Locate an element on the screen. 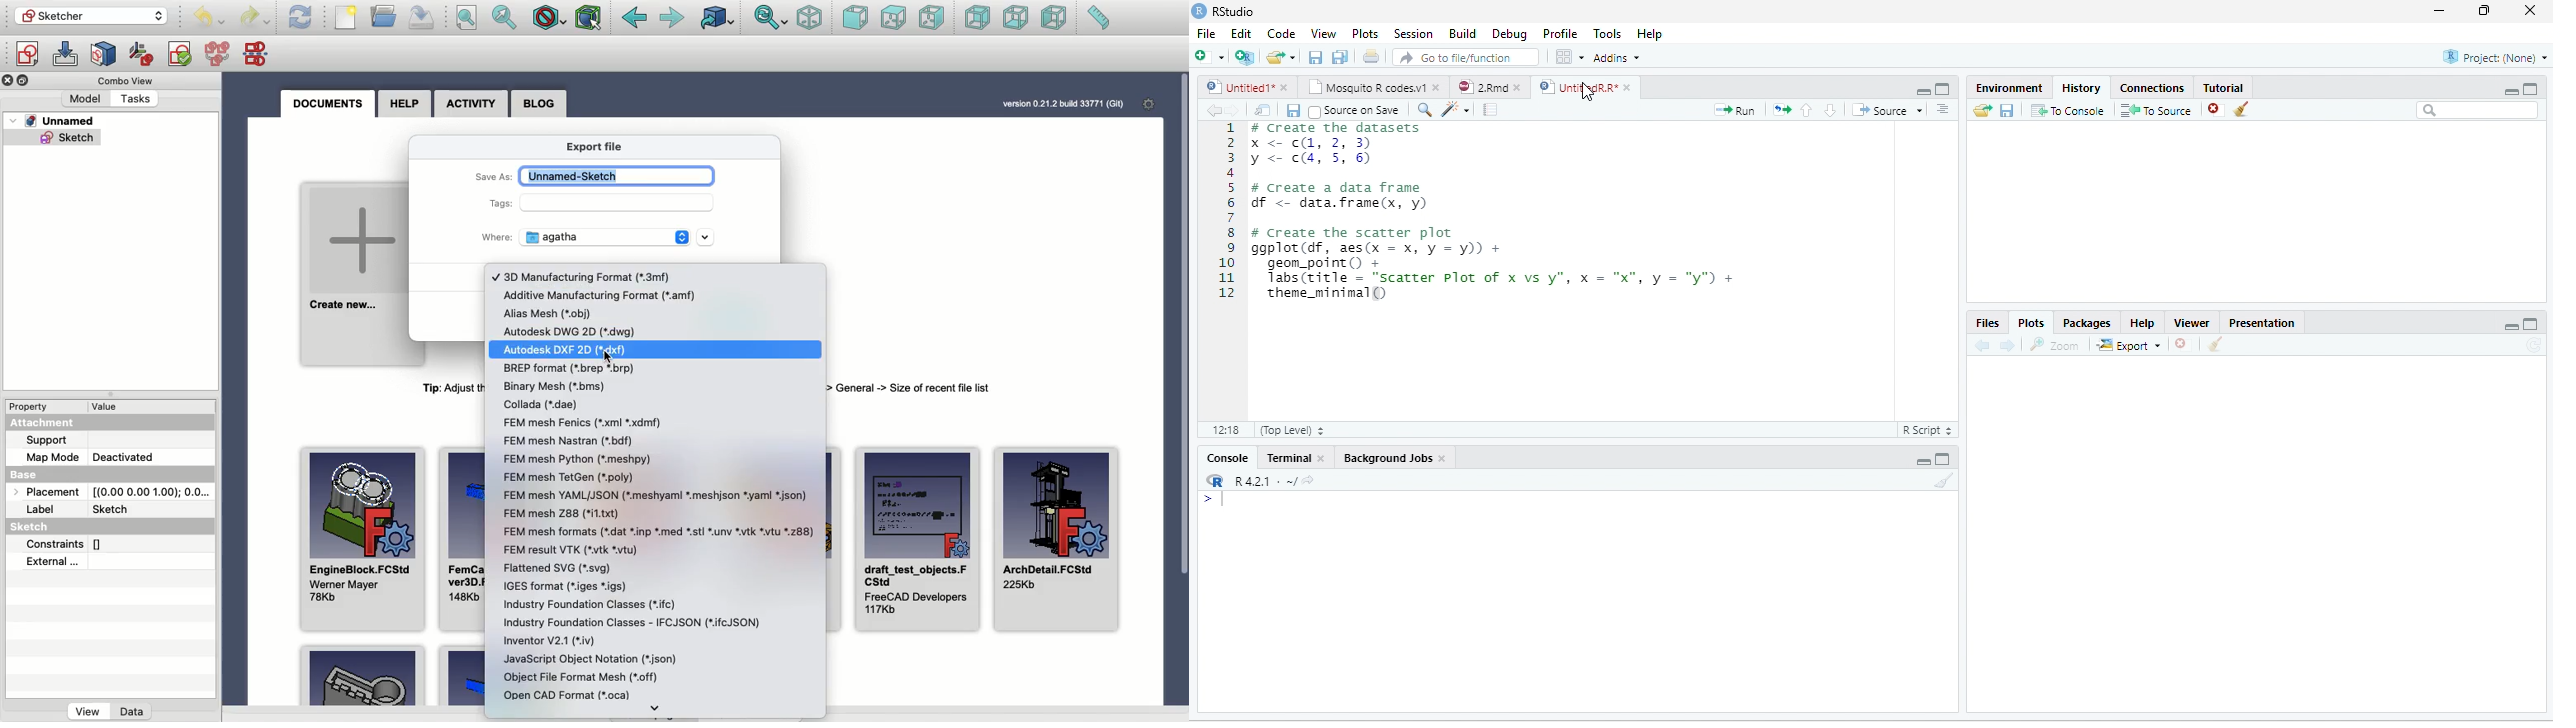 This screenshot has width=2576, height=728. Tip: Adjust the number of recent files to be shown here in menu Edit -> Preferences -> General -> Size of recent fle list is located at coordinates (920, 388).